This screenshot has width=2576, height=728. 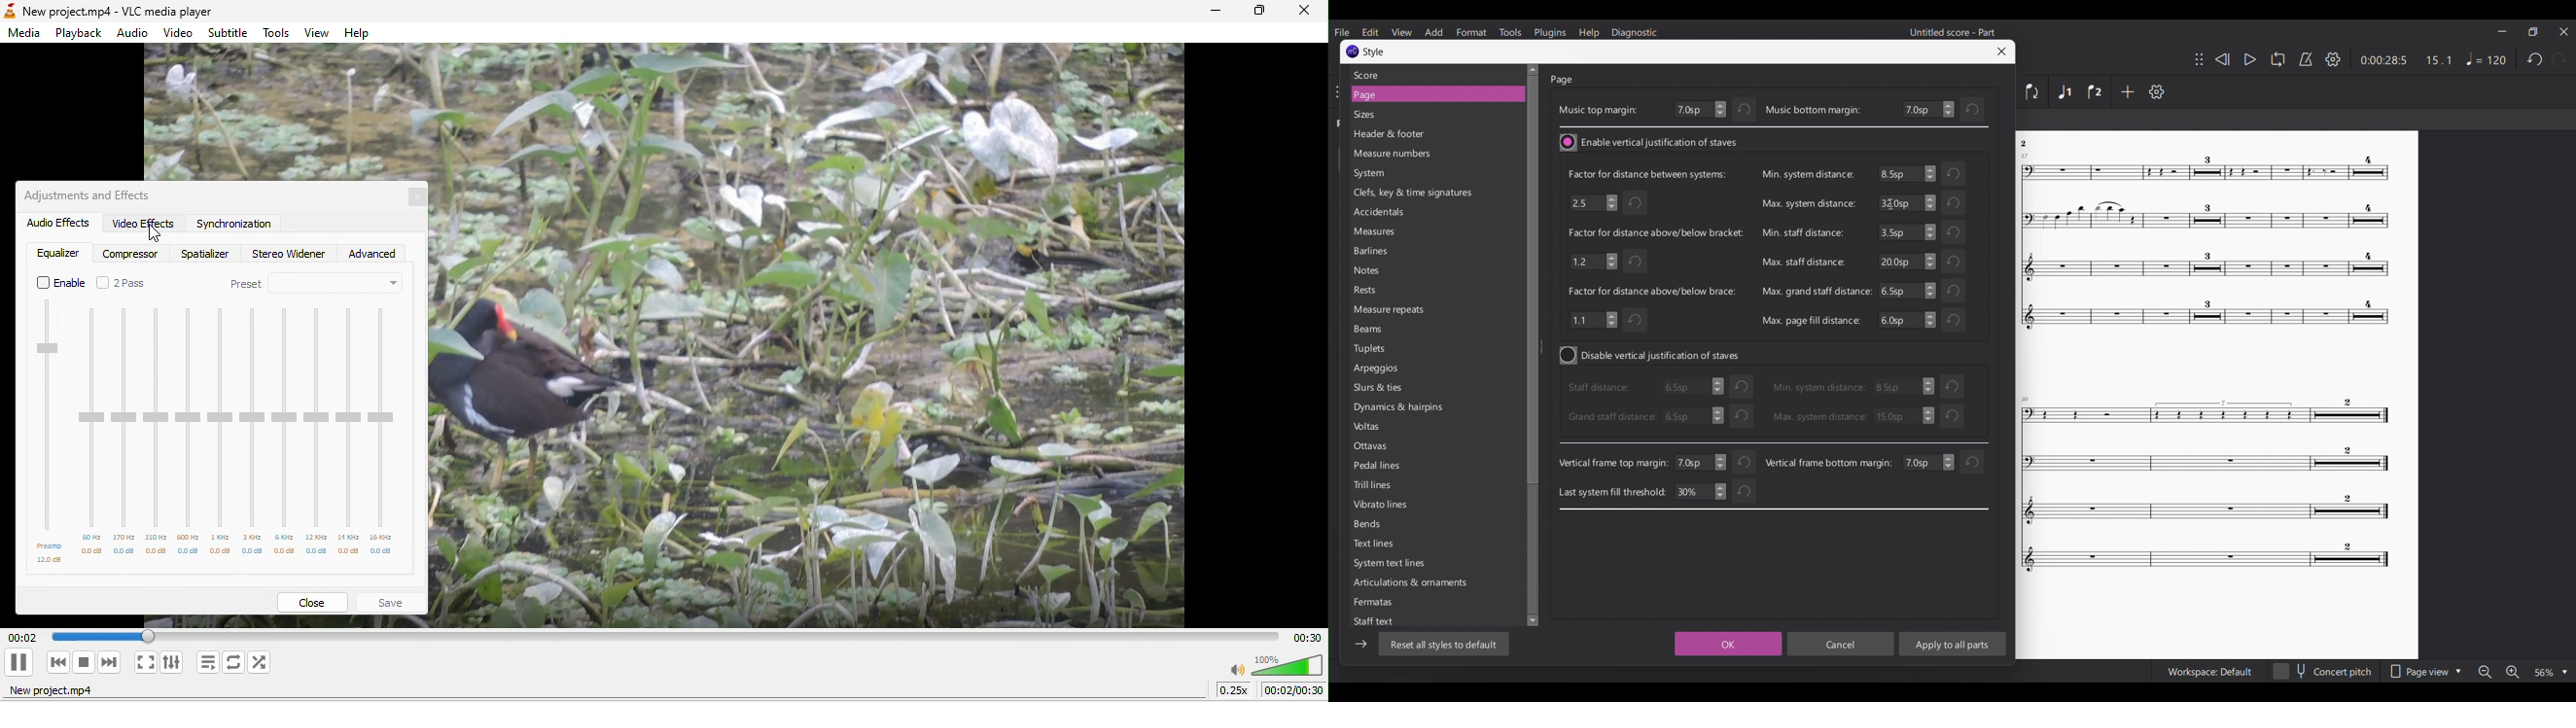 I want to click on Minimize, so click(x=2503, y=31).